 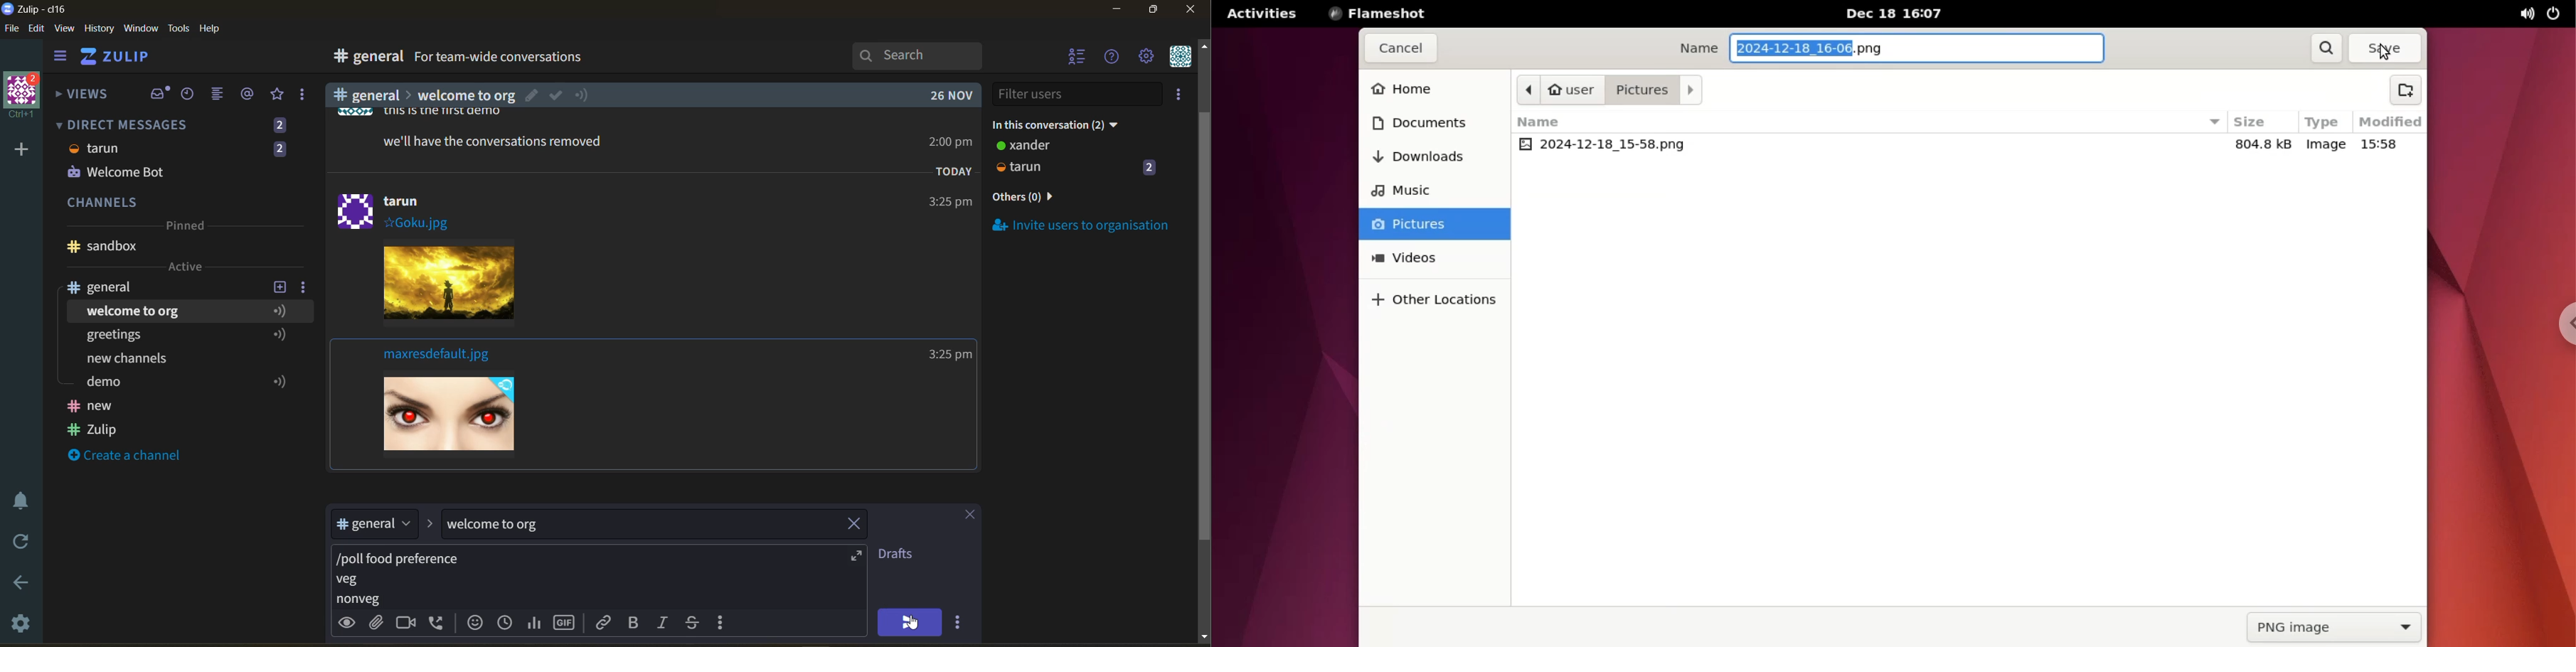 What do you see at coordinates (1920, 48) in the screenshot?
I see `name text box` at bounding box center [1920, 48].